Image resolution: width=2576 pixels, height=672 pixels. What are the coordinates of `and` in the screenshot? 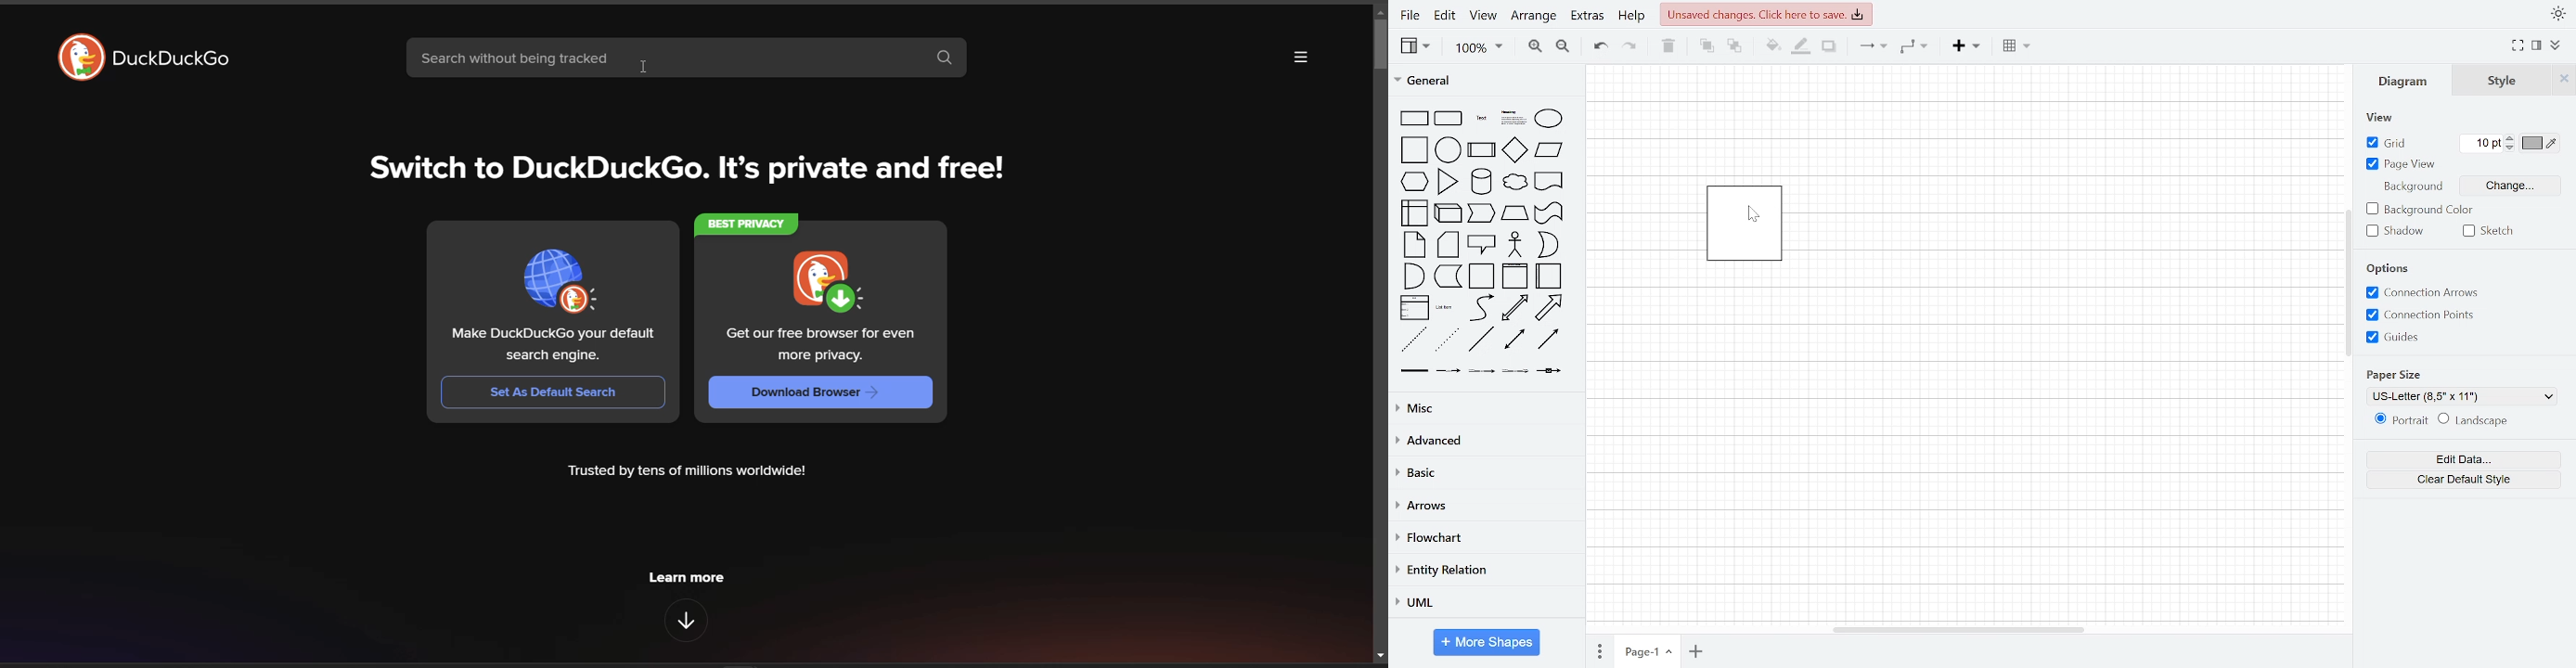 It's located at (1413, 276).